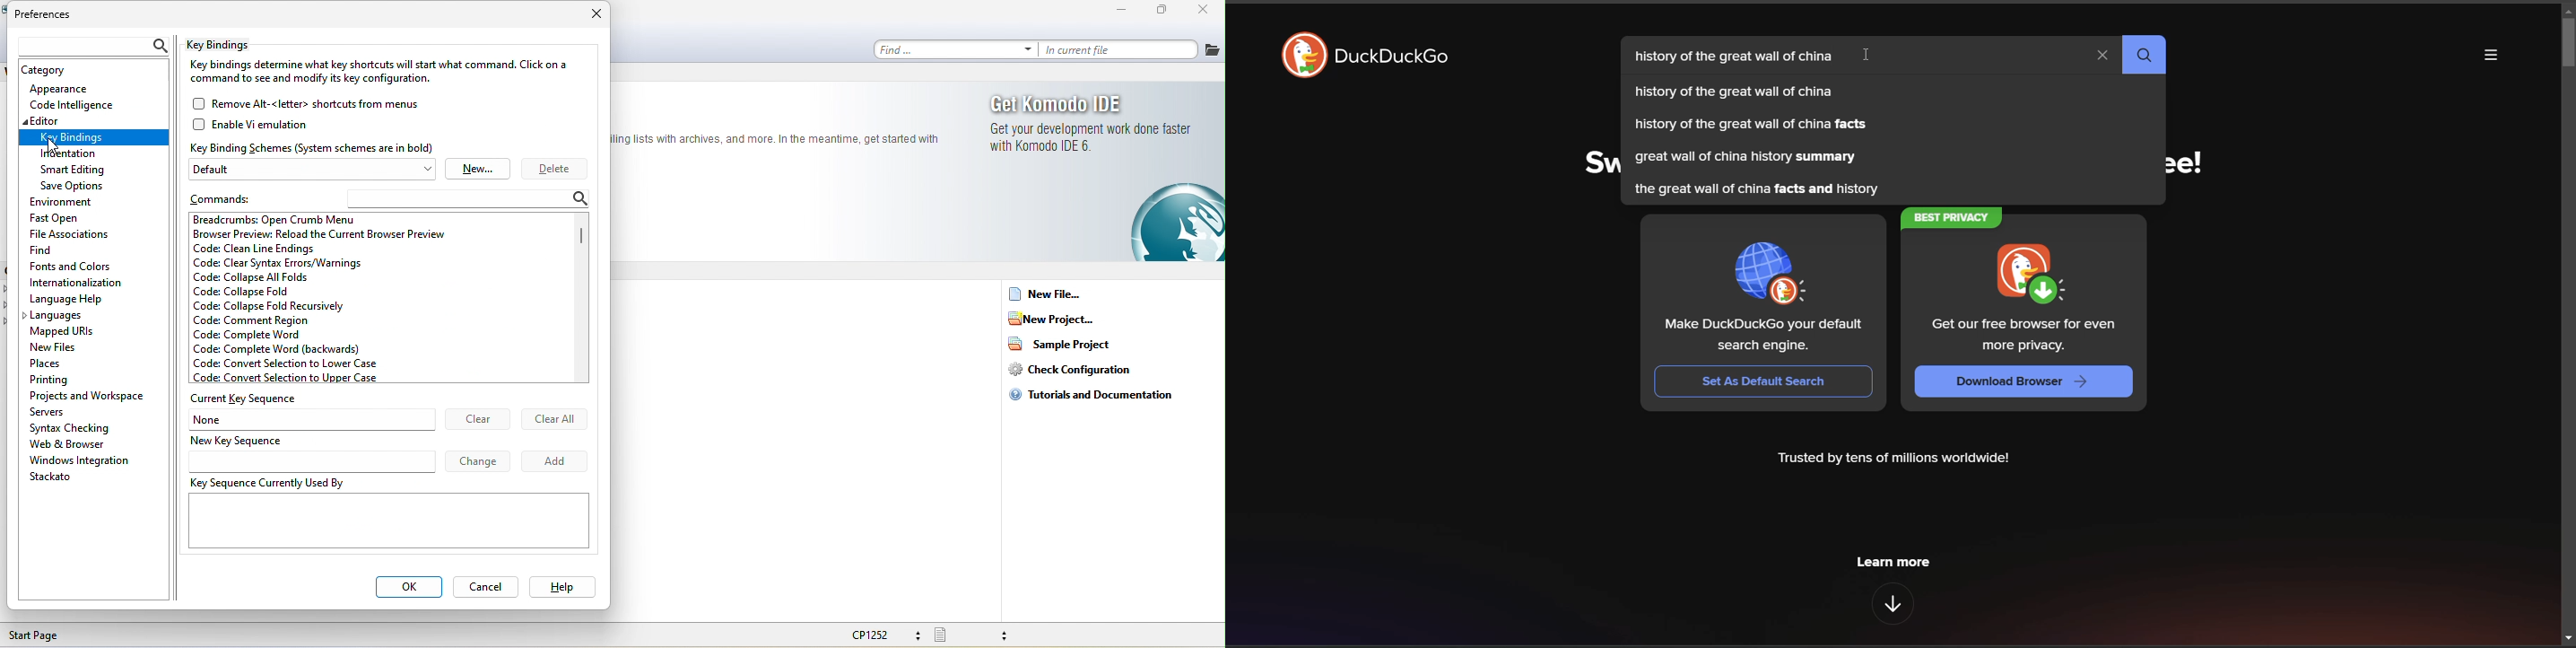 Image resolution: width=2576 pixels, height=672 pixels. What do you see at coordinates (554, 418) in the screenshot?
I see `clear all` at bounding box center [554, 418].